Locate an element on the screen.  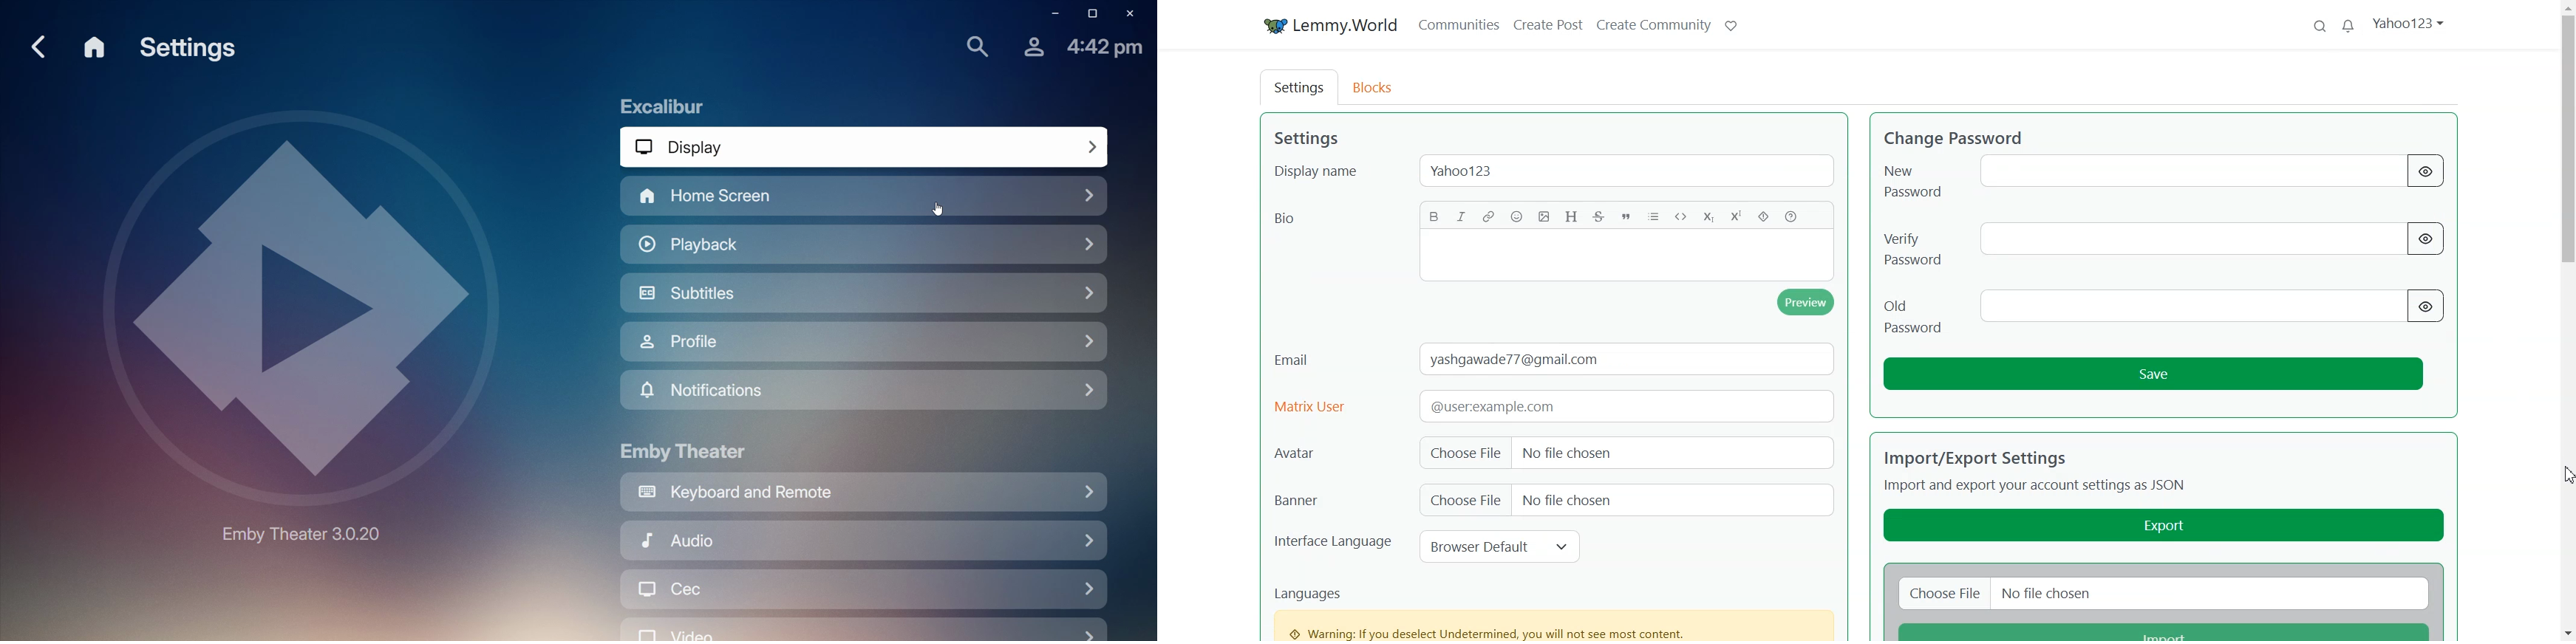
Hyperlink is located at coordinates (1488, 216).